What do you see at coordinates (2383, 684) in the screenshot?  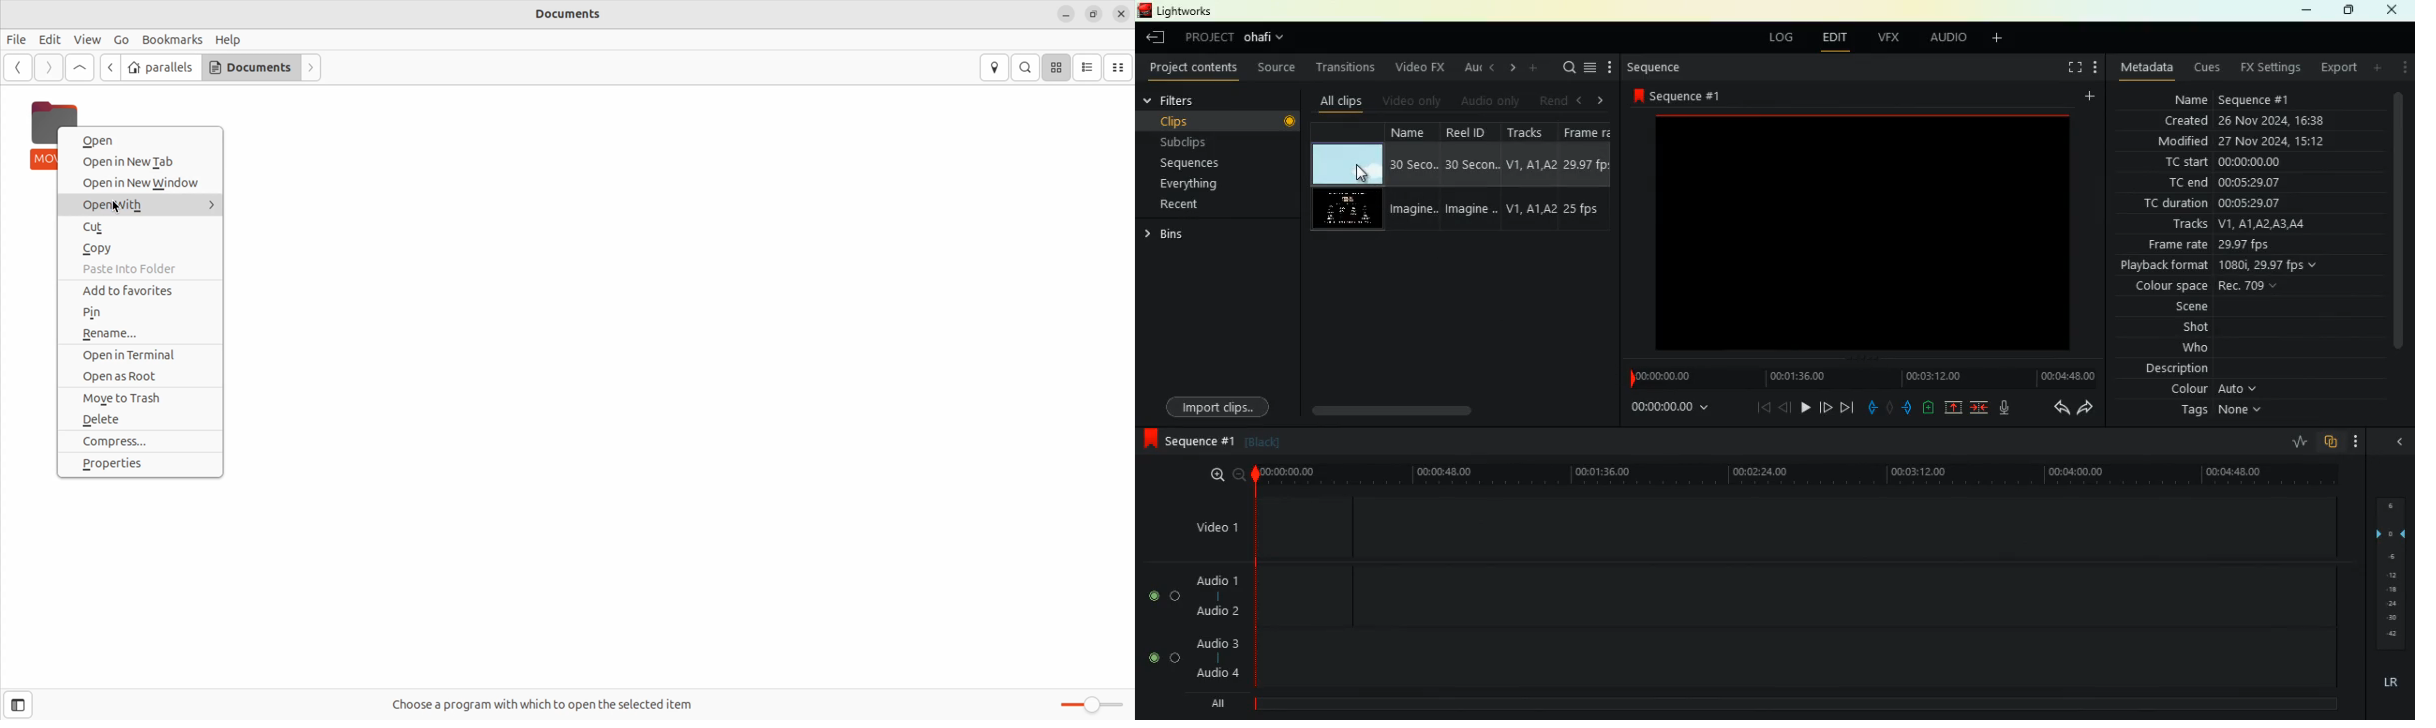 I see `lr` at bounding box center [2383, 684].